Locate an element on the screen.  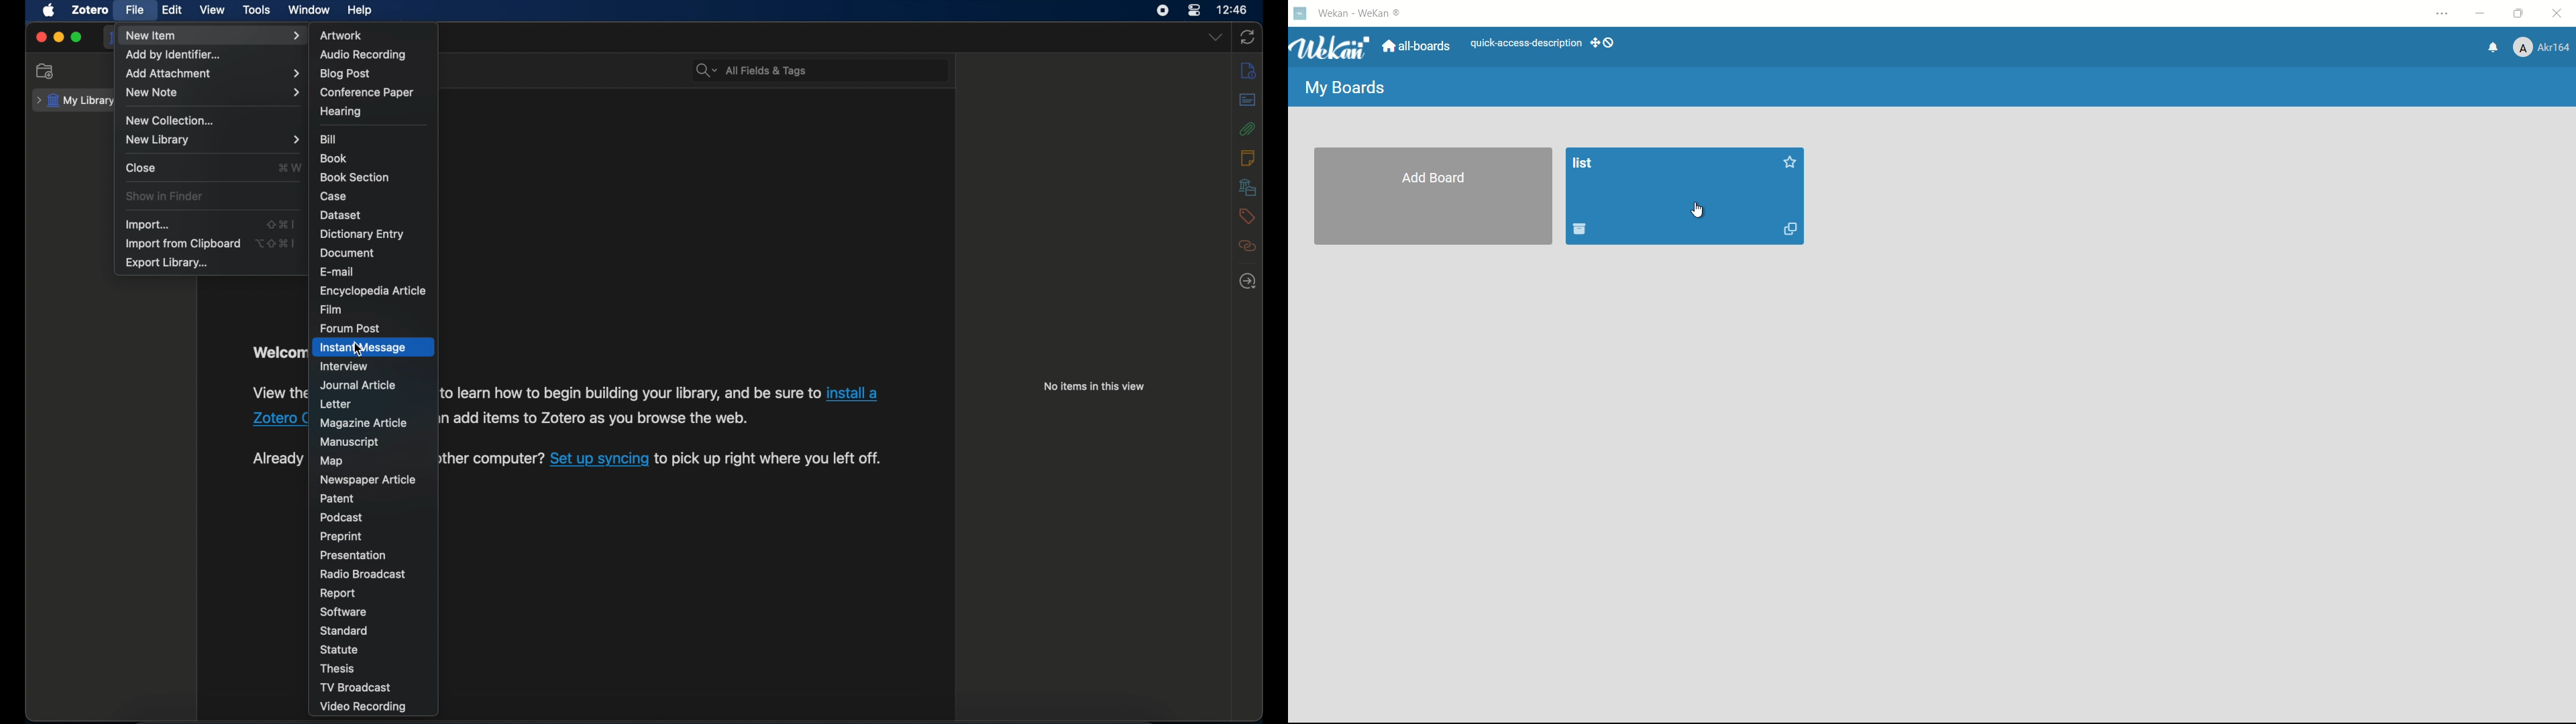
new collection is located at coordinates (169, 121).